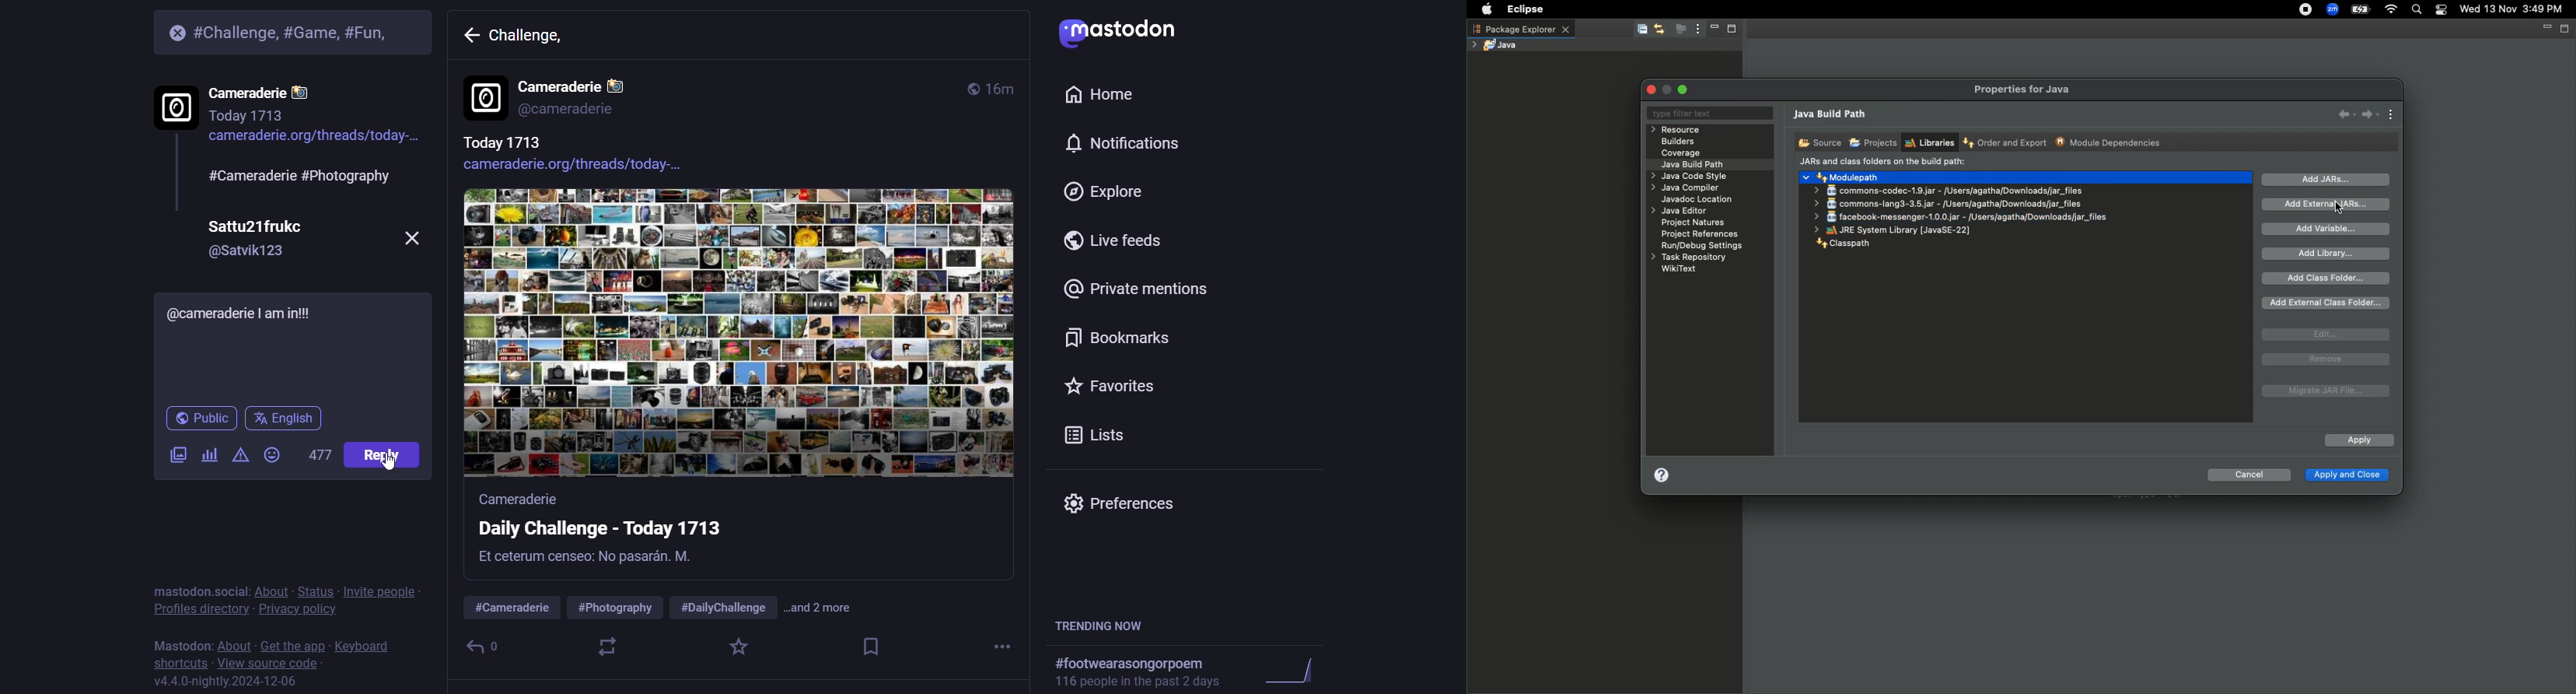  Describe the element at coordinates (292, 643) in the screenshot. I see `get the app` at that location.